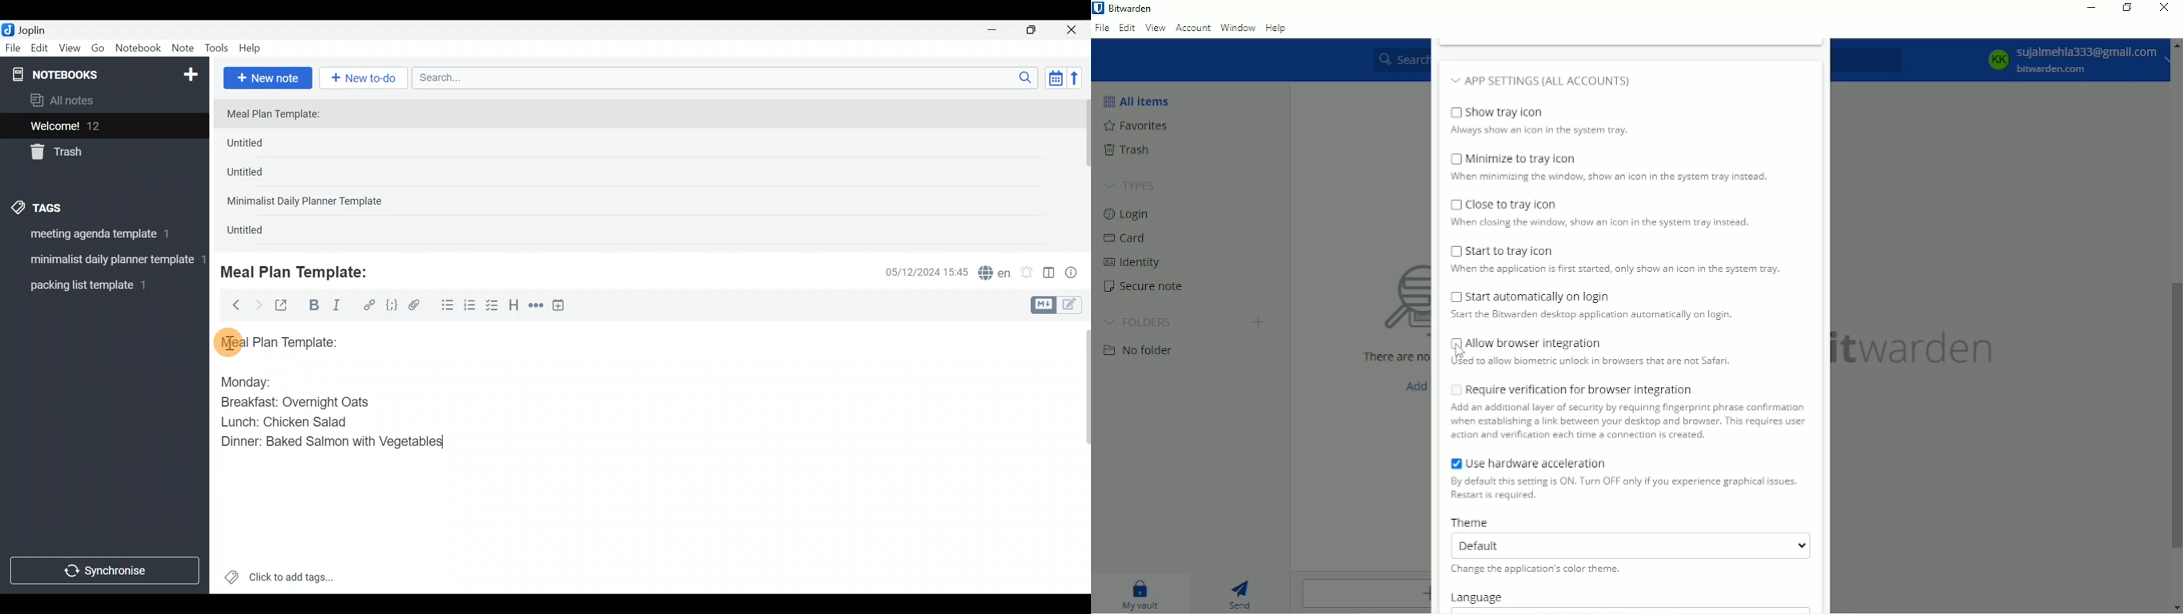 This screenshot has width=2184, height=616. Describe the element at coordinates (1081, 81) in the screenshot. I see `Reverse sort` at that location.